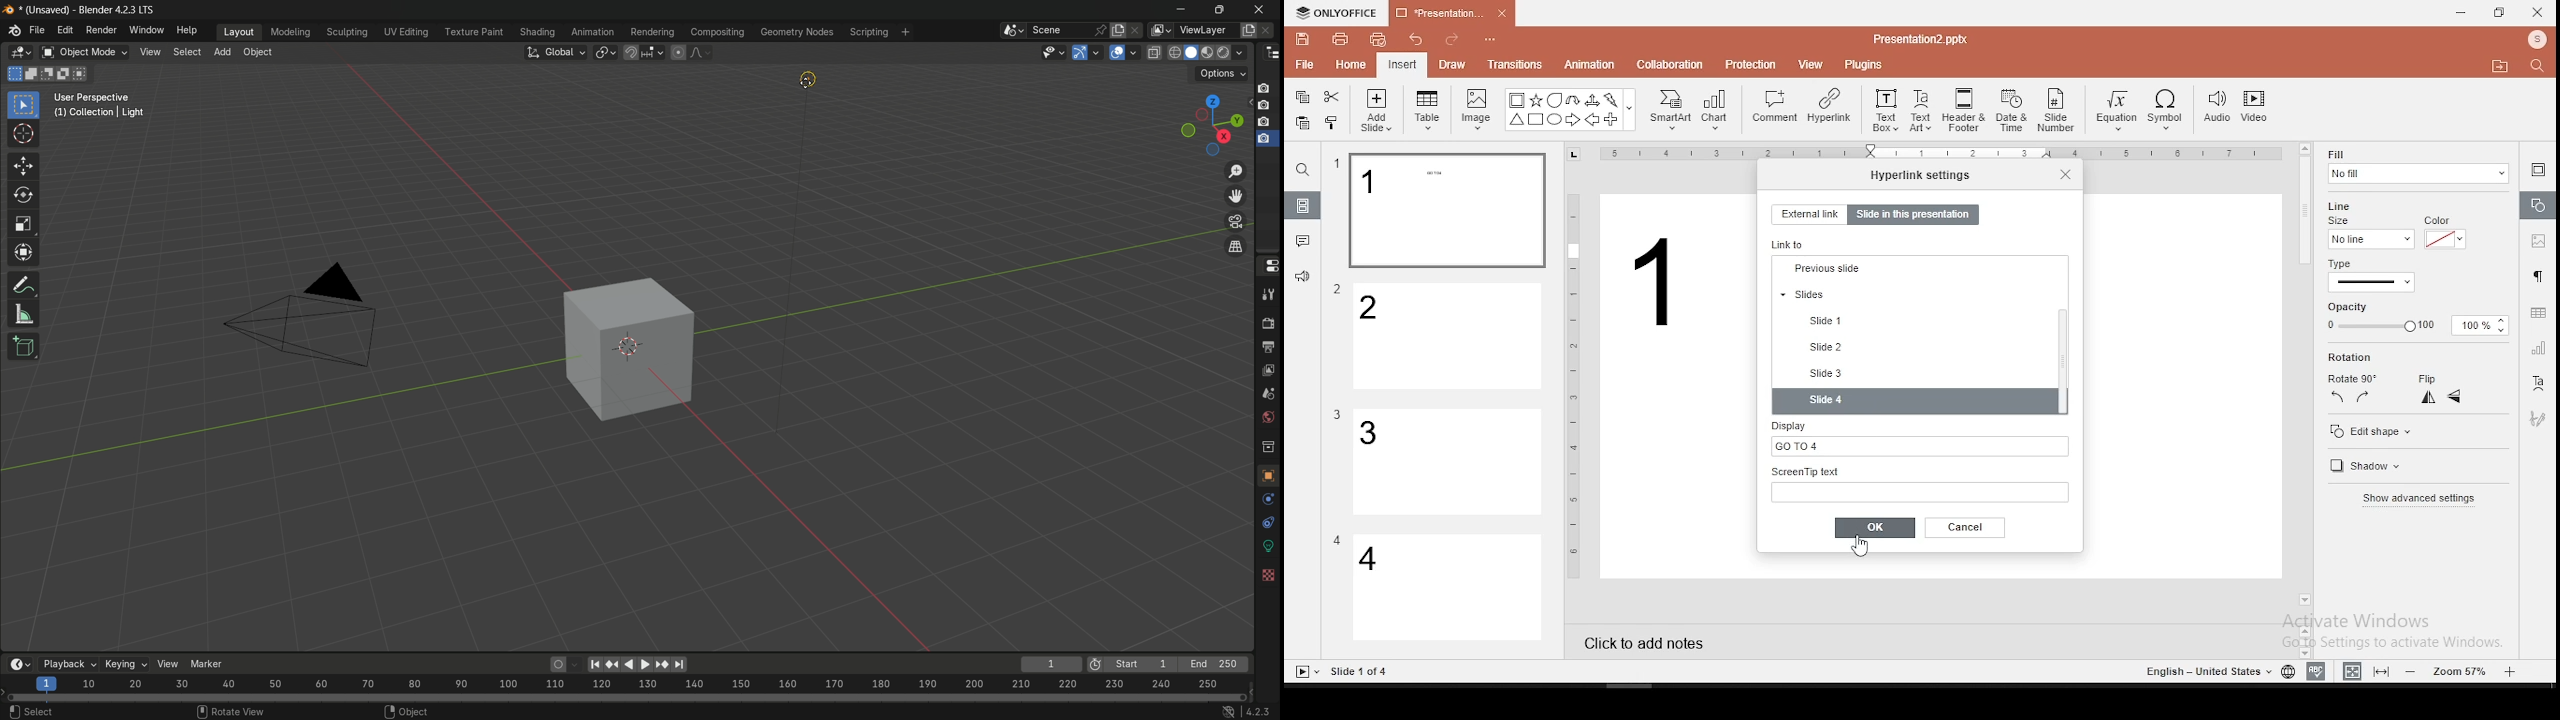 The image size is (2576, 728). What do you see at coordinates (2369, 431) in the screenshot?
I see `edit shape` at bounding box center [2369, 431].